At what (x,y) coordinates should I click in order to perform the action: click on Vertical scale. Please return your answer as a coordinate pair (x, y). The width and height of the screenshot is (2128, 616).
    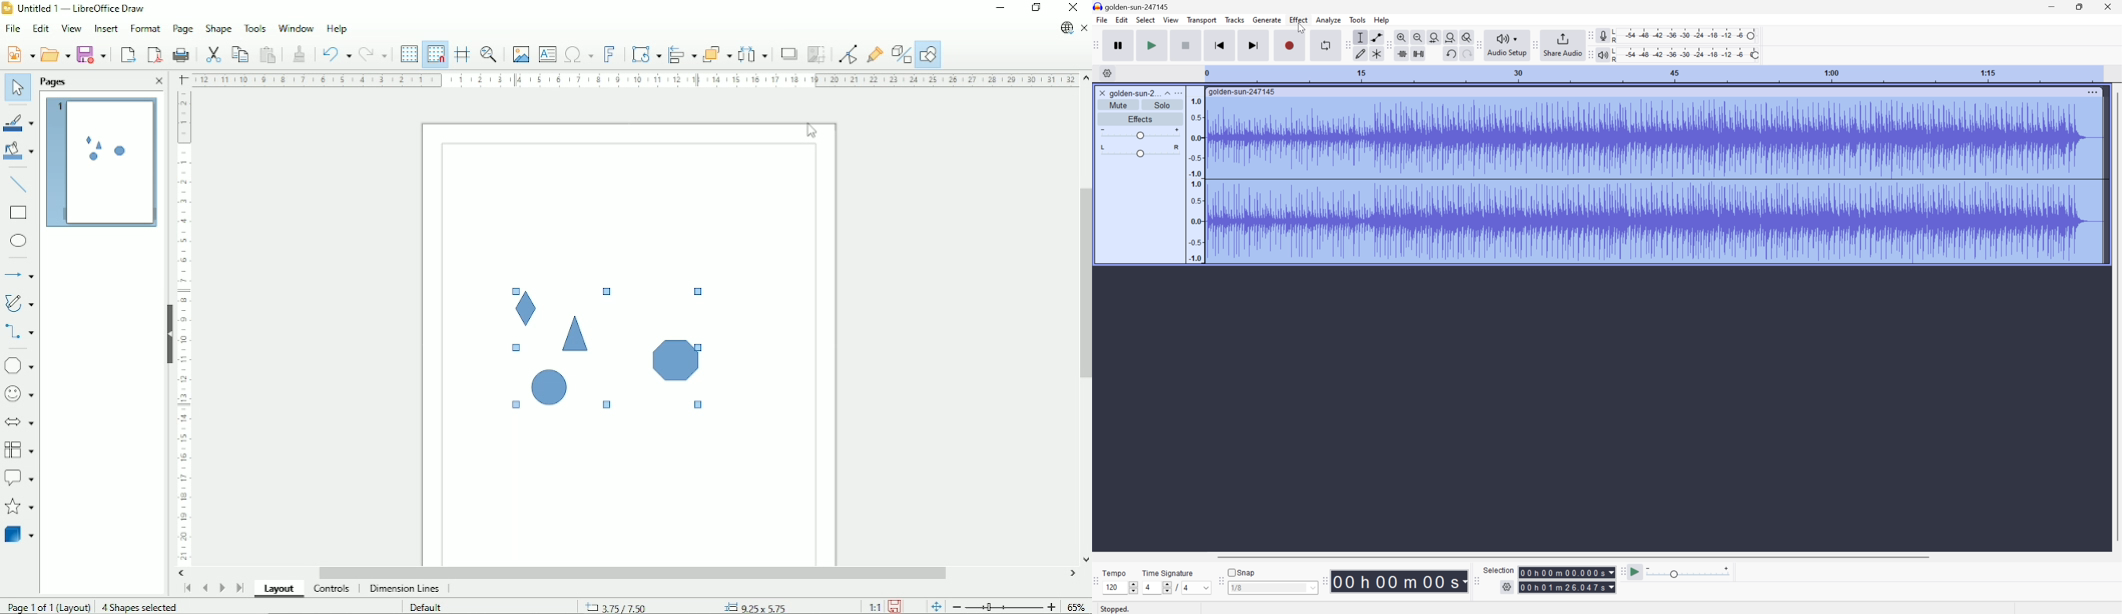
    Looking at the image, I should click on (182, 328).